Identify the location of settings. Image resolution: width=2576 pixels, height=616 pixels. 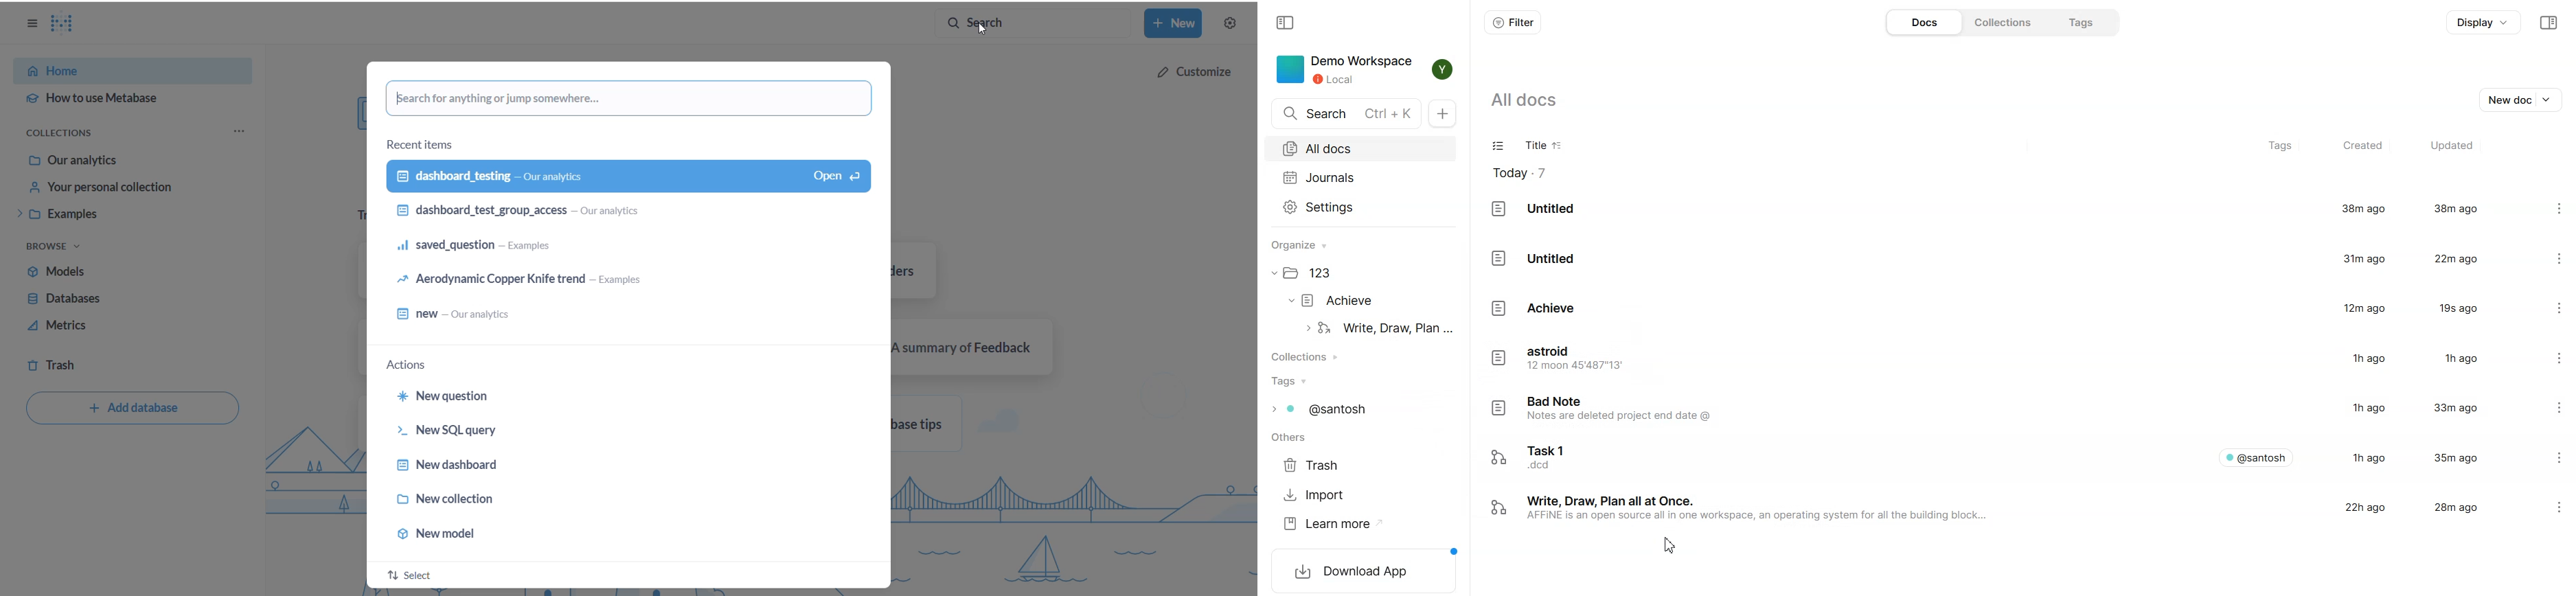
(1233, 24).